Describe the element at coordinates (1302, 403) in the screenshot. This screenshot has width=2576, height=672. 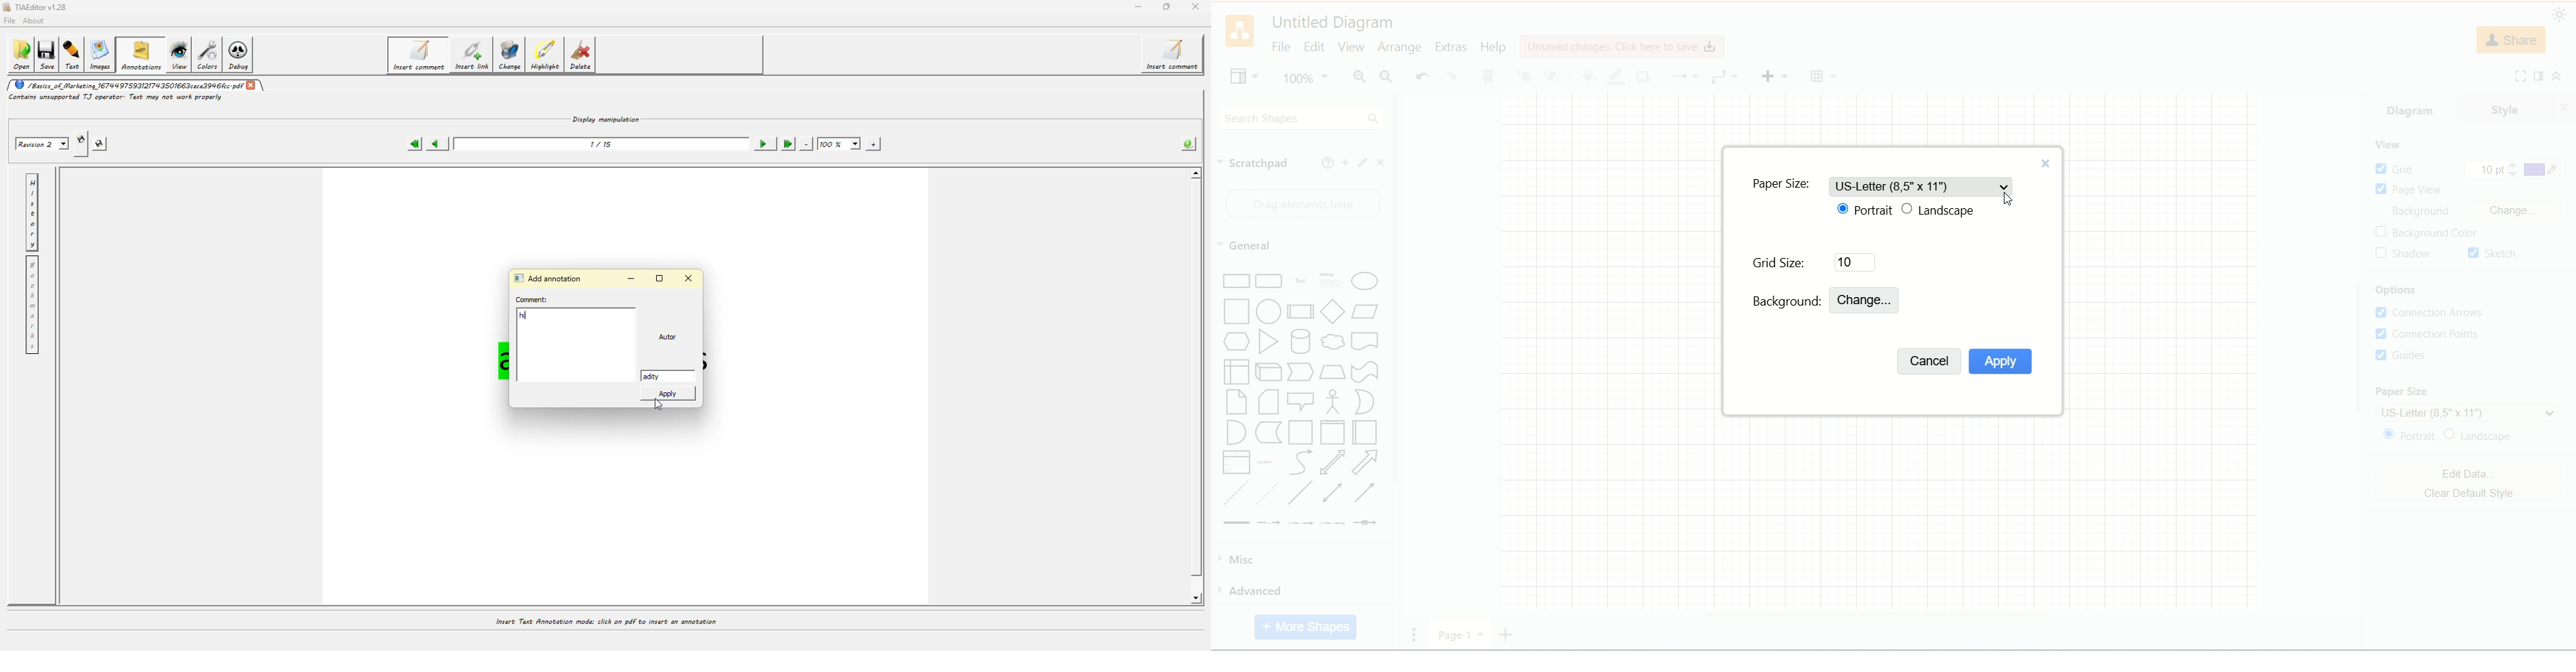
I see `Callout` at that location.